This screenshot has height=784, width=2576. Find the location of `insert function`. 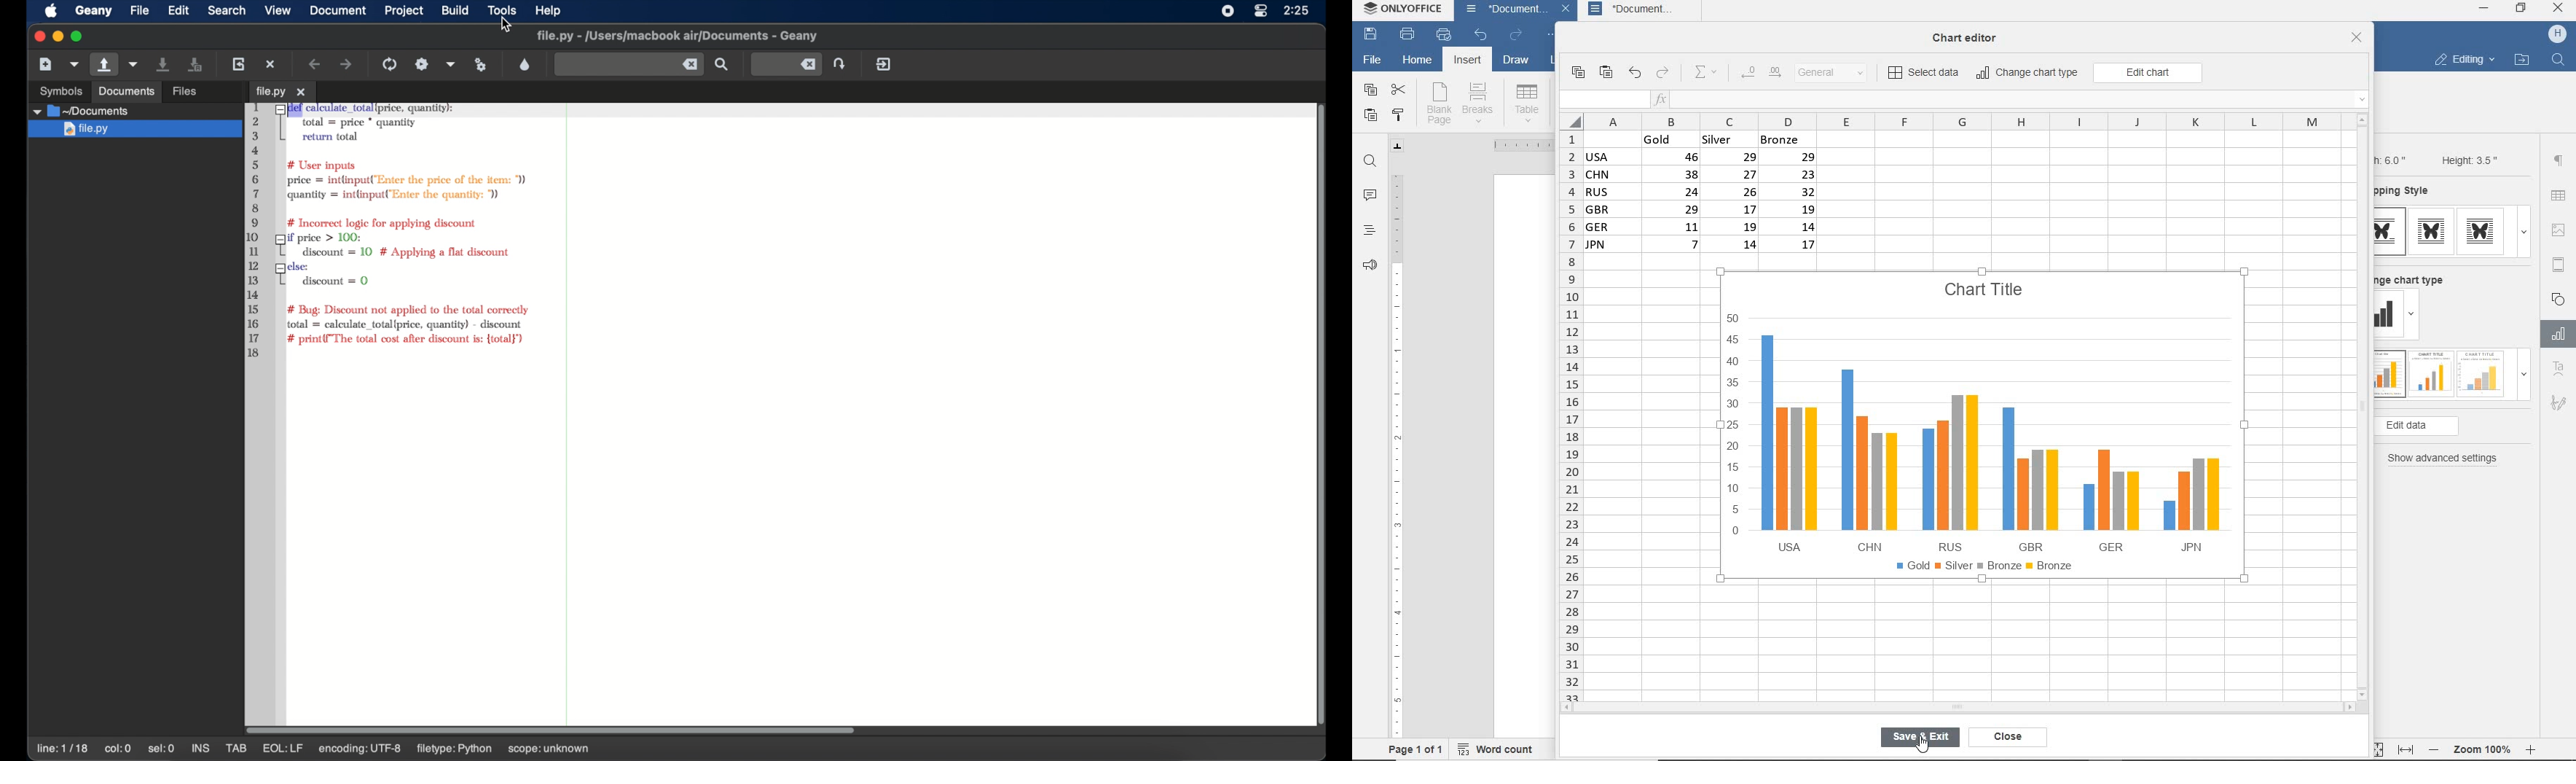

insert function is located at coordinates (2011, 100).